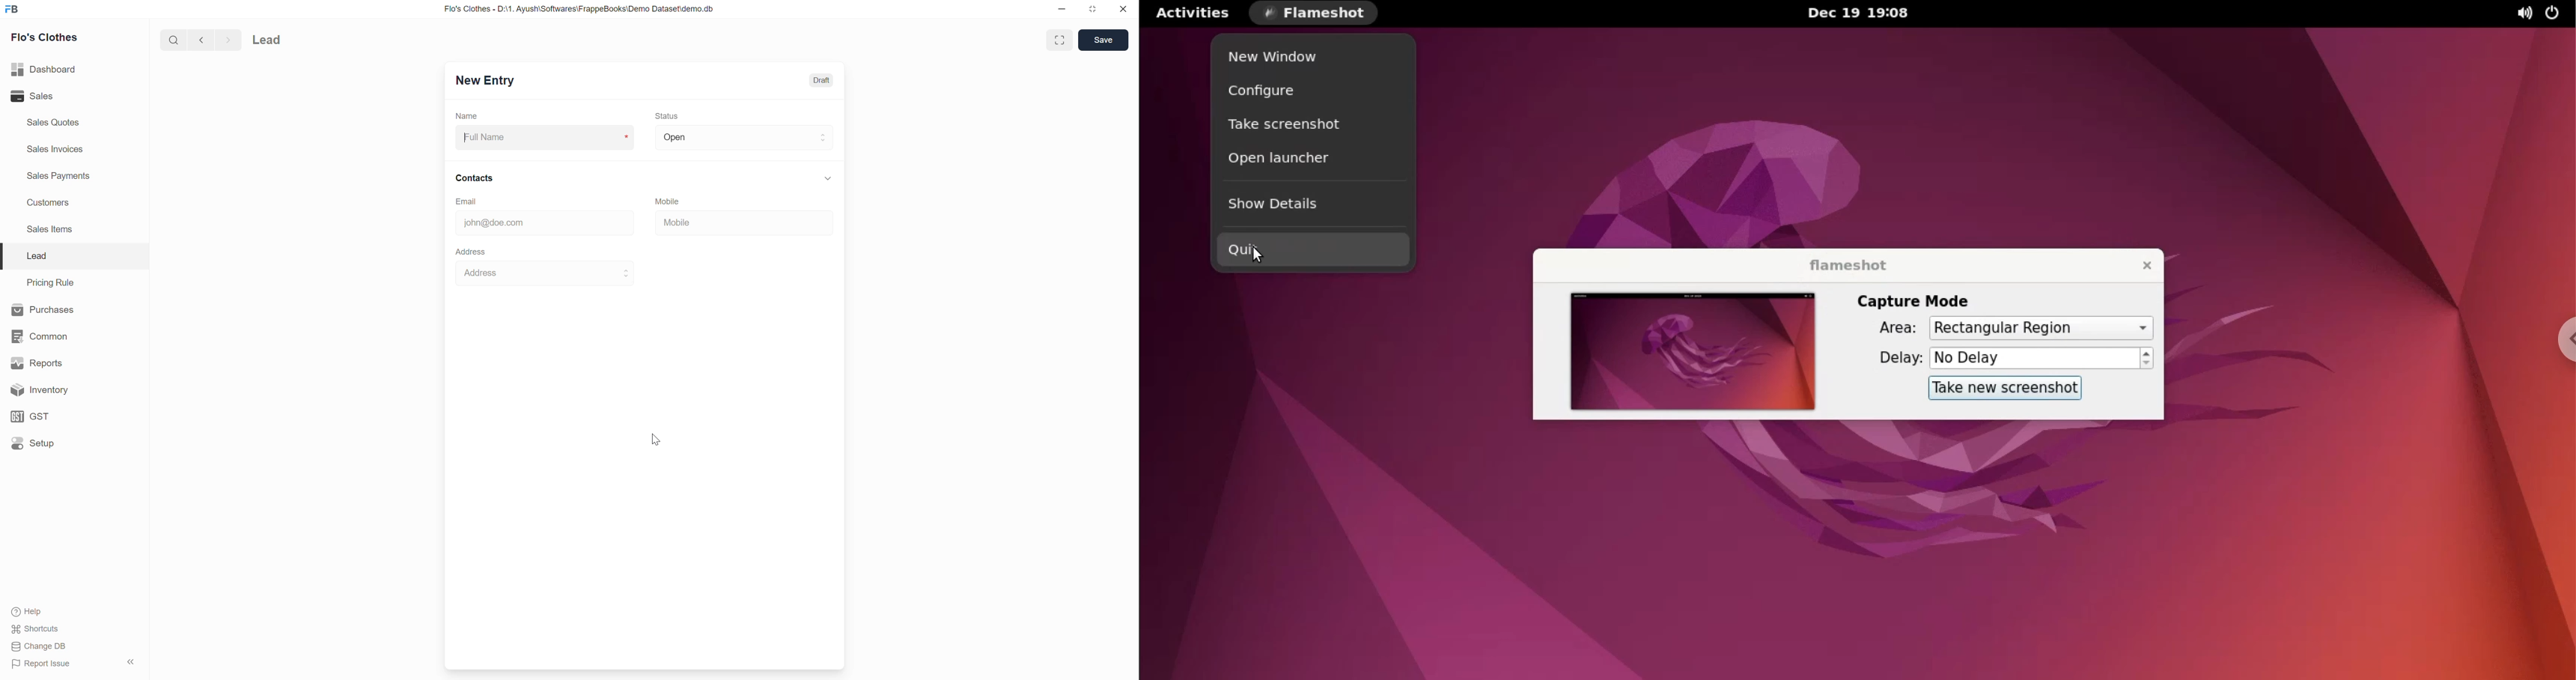  What do you see at coordinates (173, 39) in the screenshot?
I see `search` at bounding box center [173, 39].